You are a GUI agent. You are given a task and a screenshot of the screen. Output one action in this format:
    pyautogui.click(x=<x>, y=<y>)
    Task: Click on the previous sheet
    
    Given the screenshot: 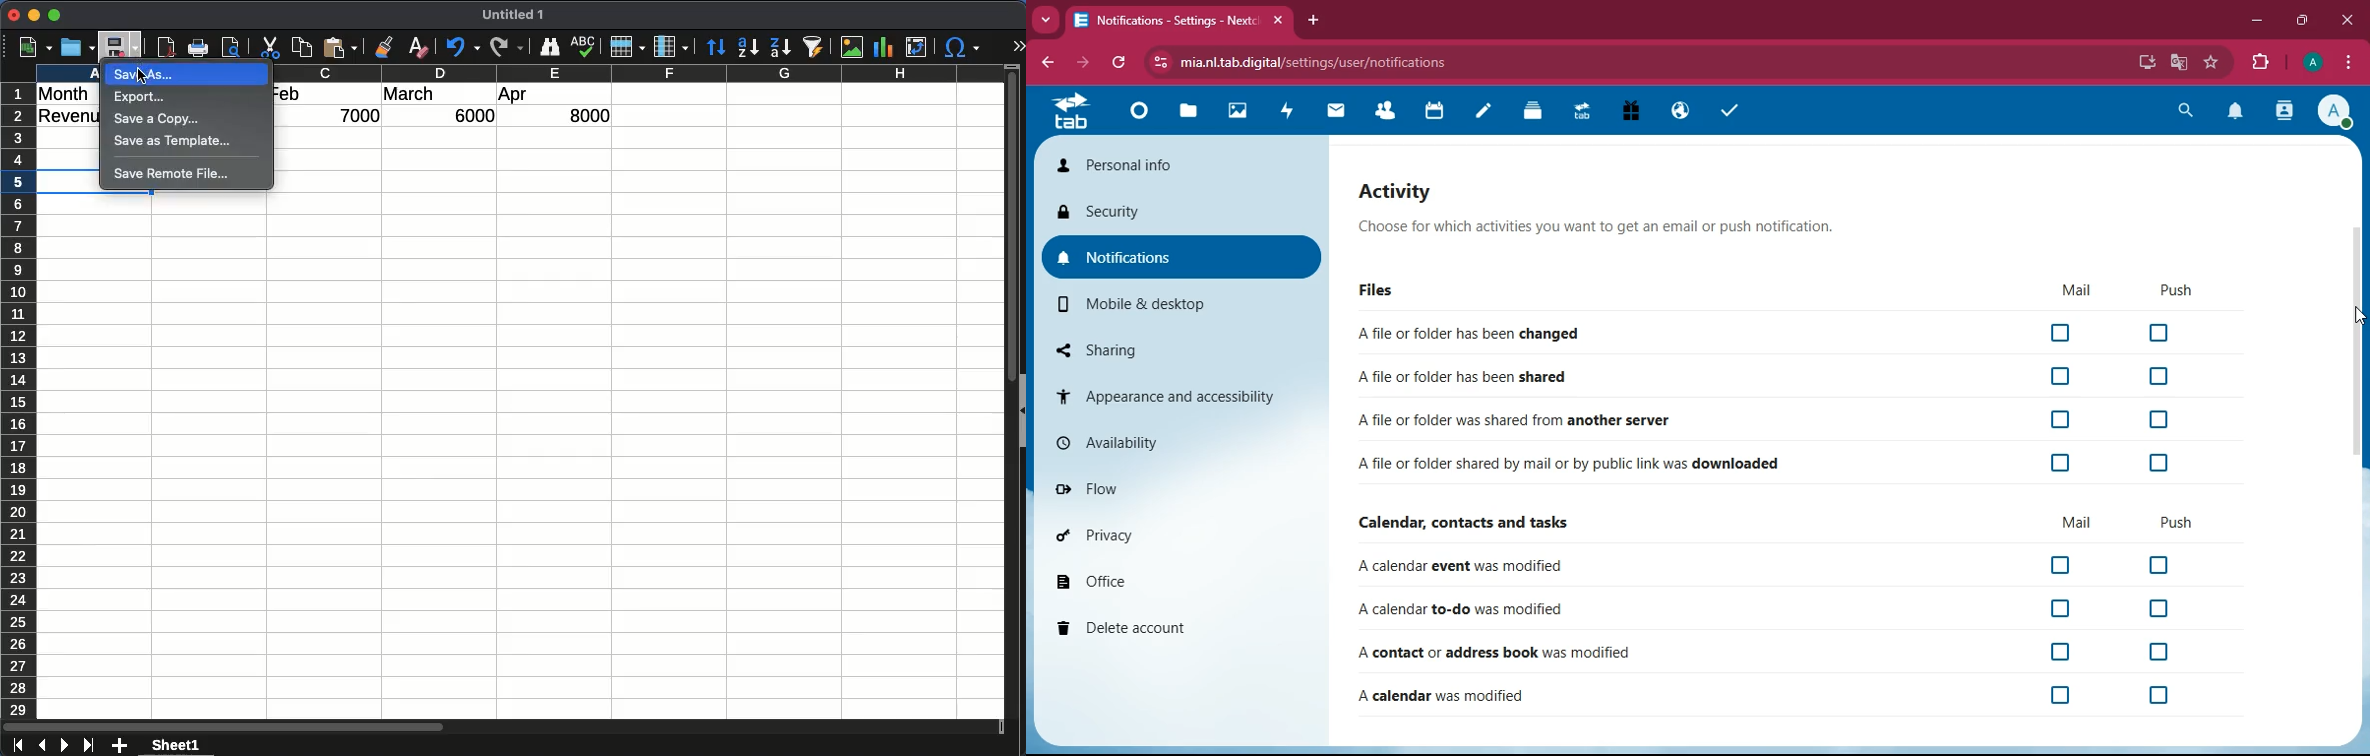 What is the action you would take?
    pyautogui.click(x=40, y=746)
    